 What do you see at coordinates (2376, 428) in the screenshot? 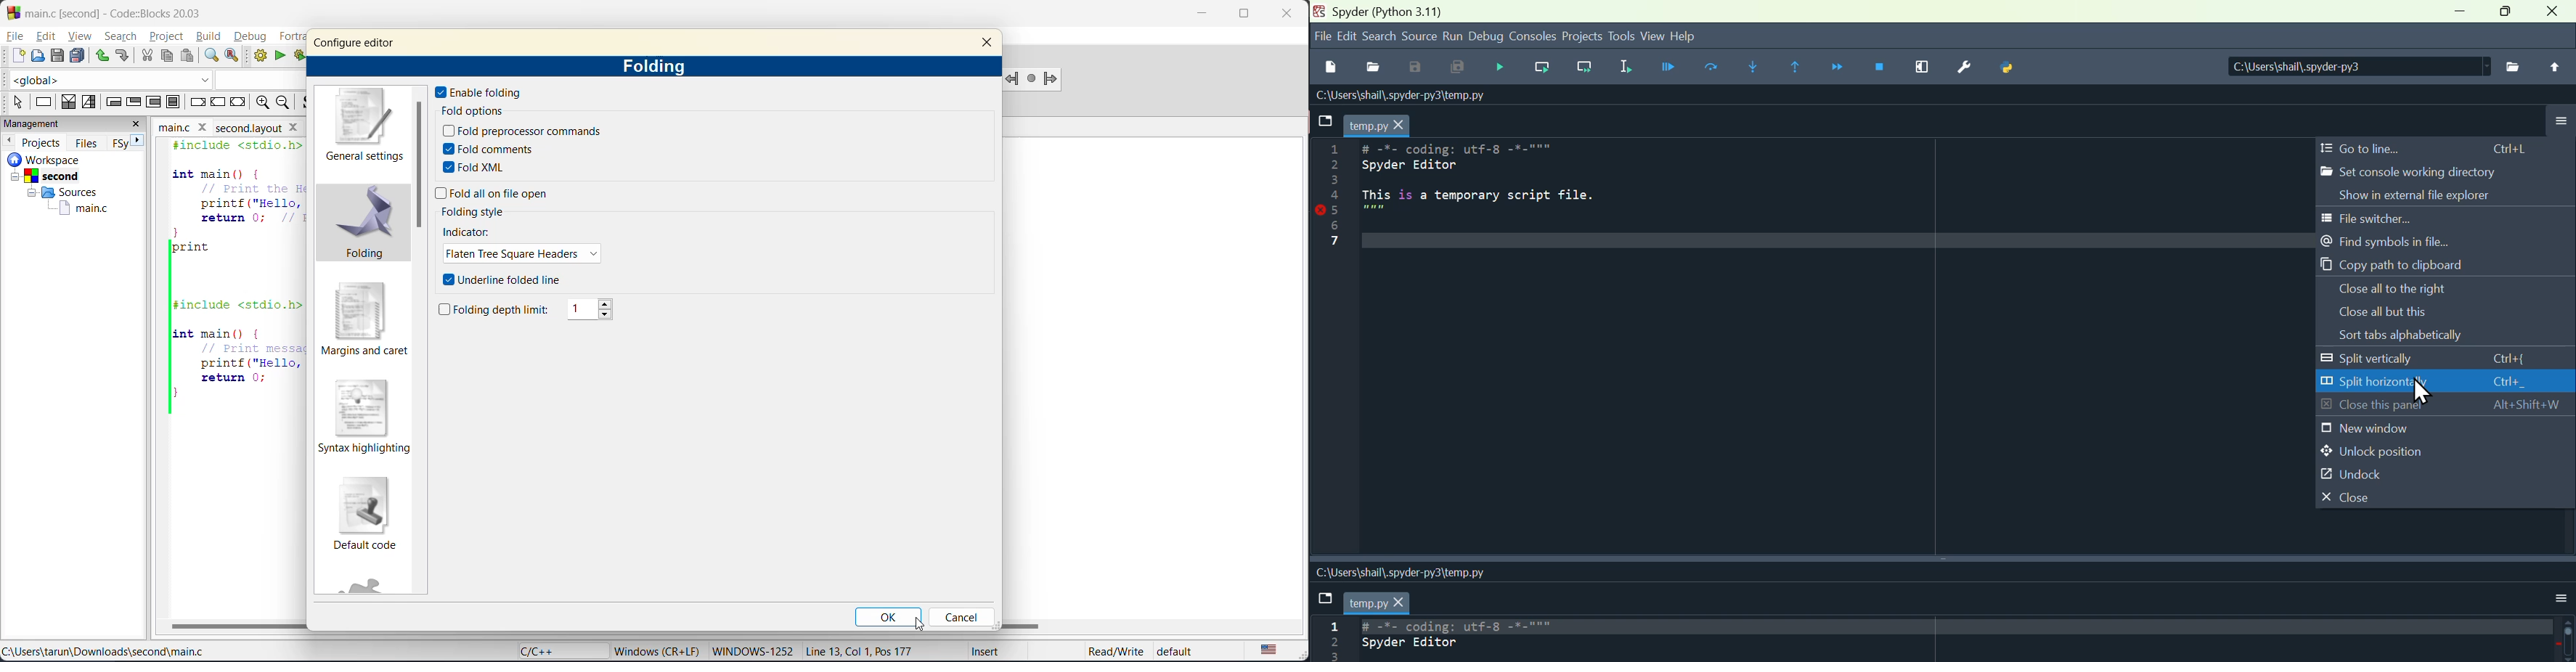
I see `New window` at bounding box center [2376, 428].